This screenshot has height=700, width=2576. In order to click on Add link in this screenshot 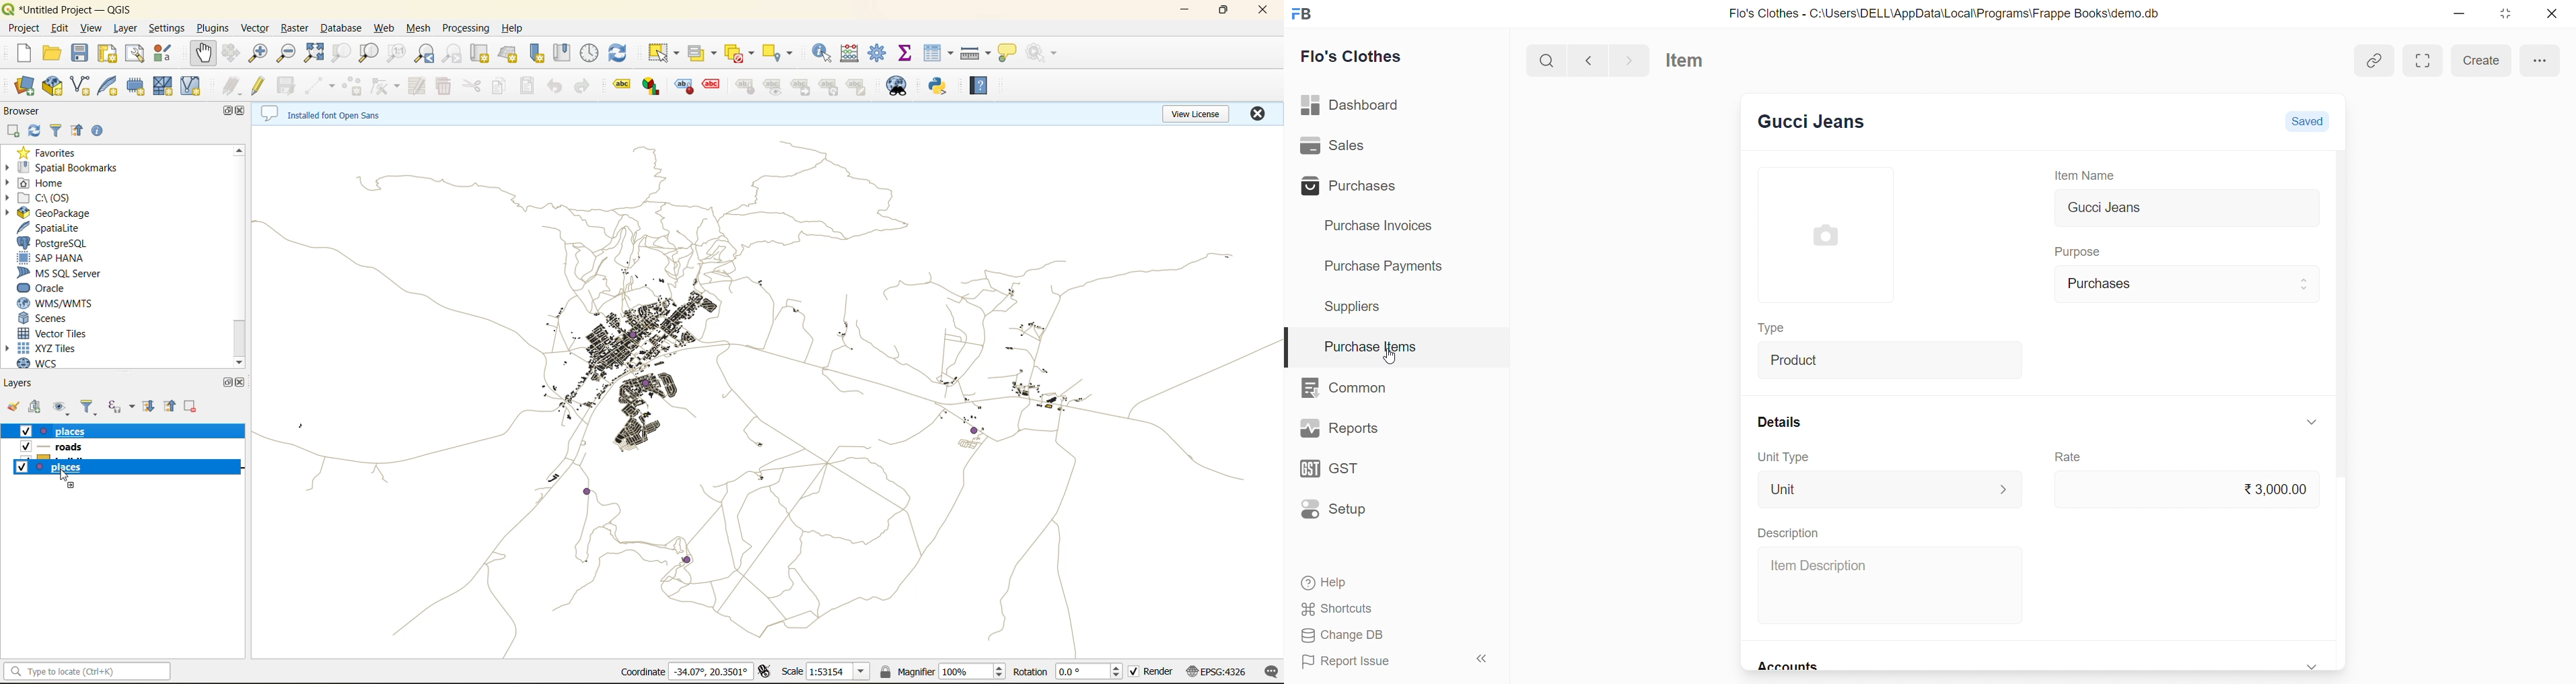, I will do `click(2375, 62)`.